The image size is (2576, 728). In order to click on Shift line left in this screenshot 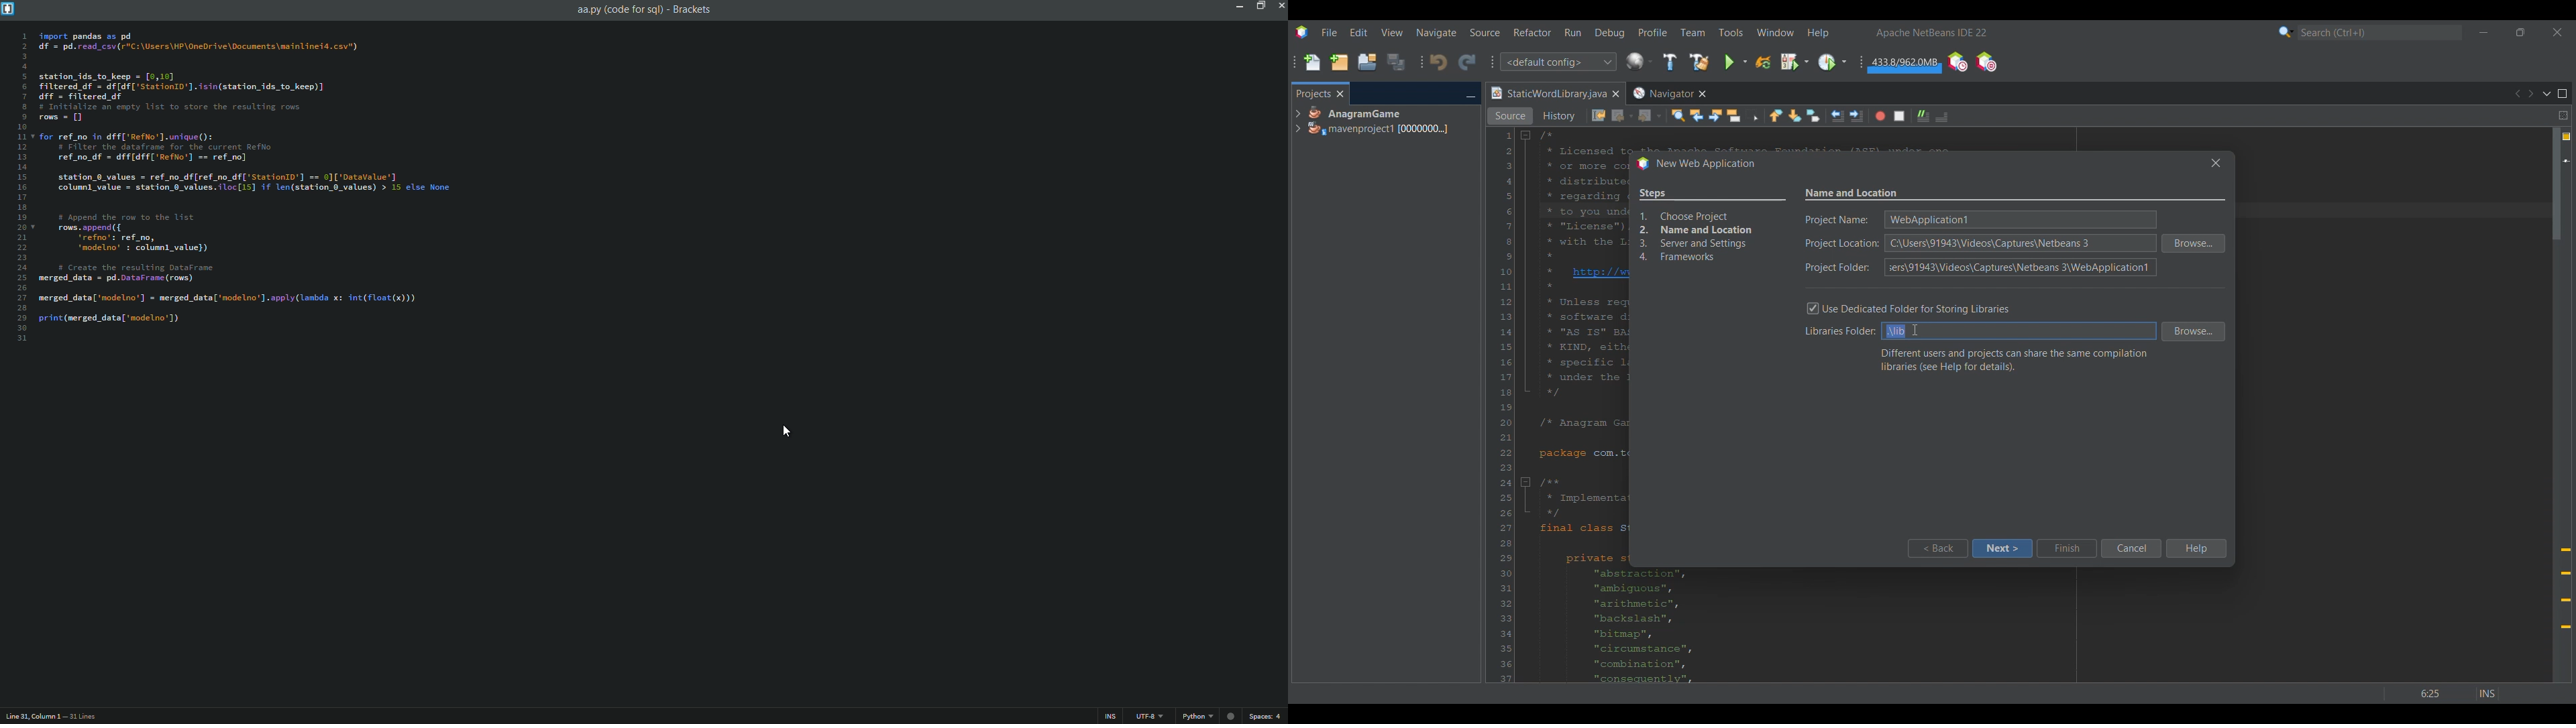, I will do `click(1837, 116)`.